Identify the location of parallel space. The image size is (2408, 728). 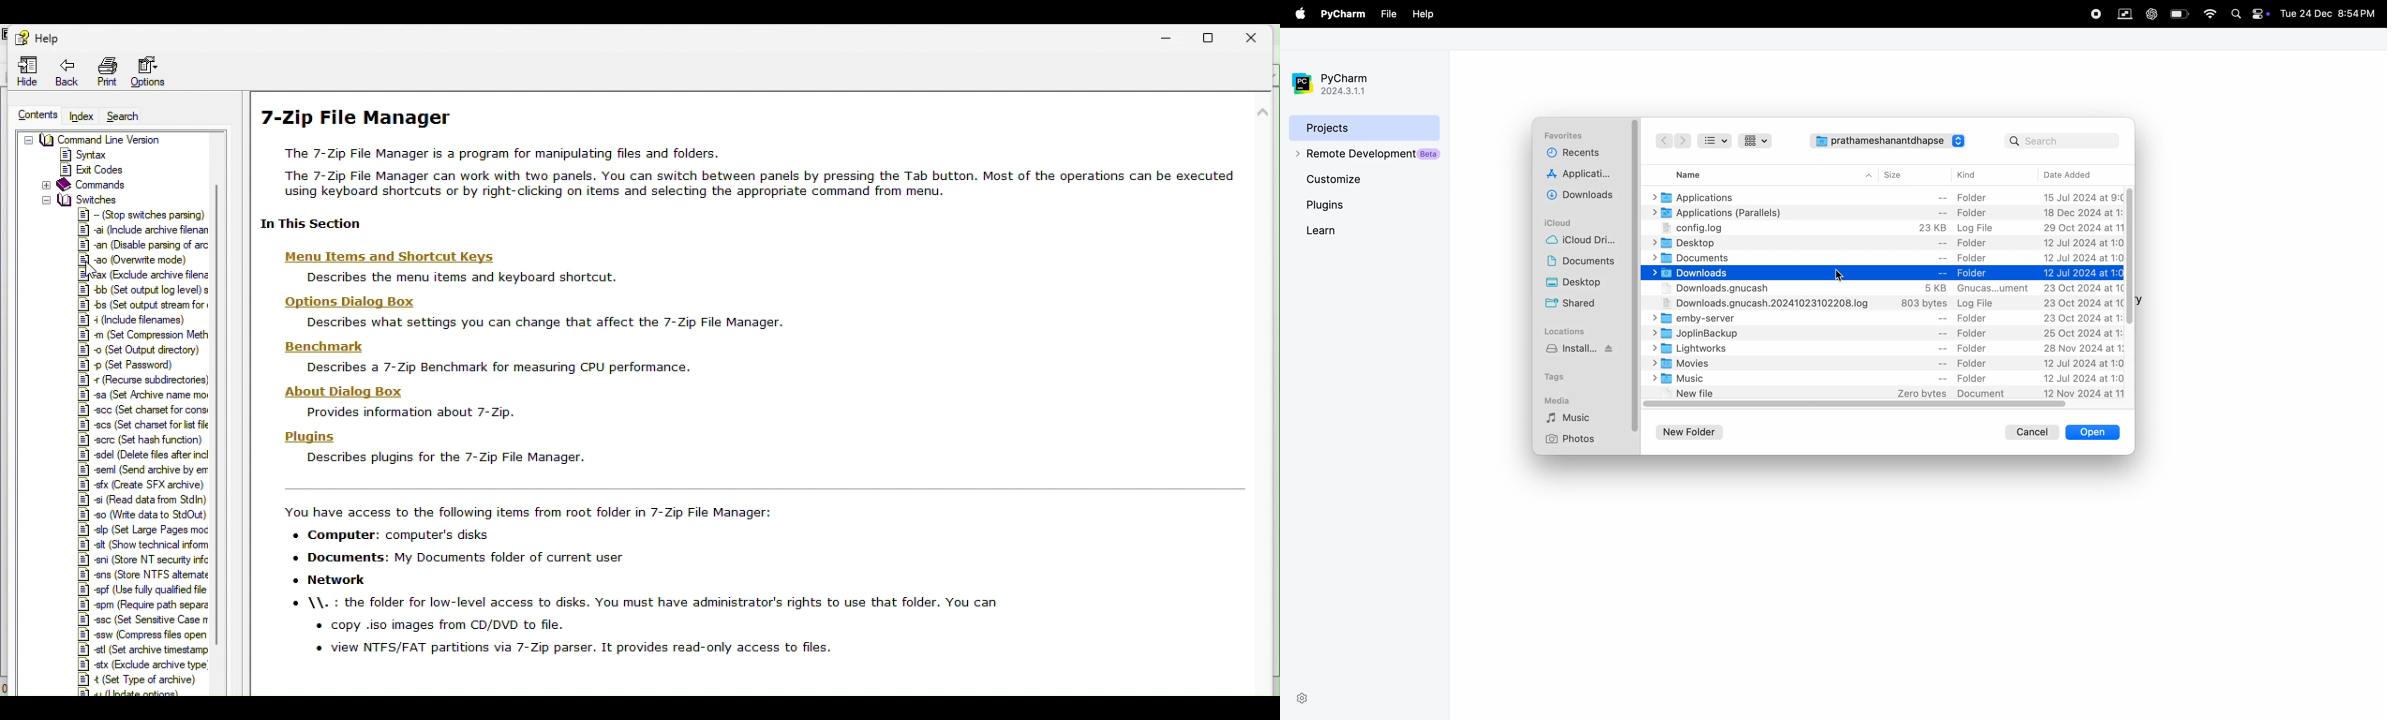
(2122, 13).